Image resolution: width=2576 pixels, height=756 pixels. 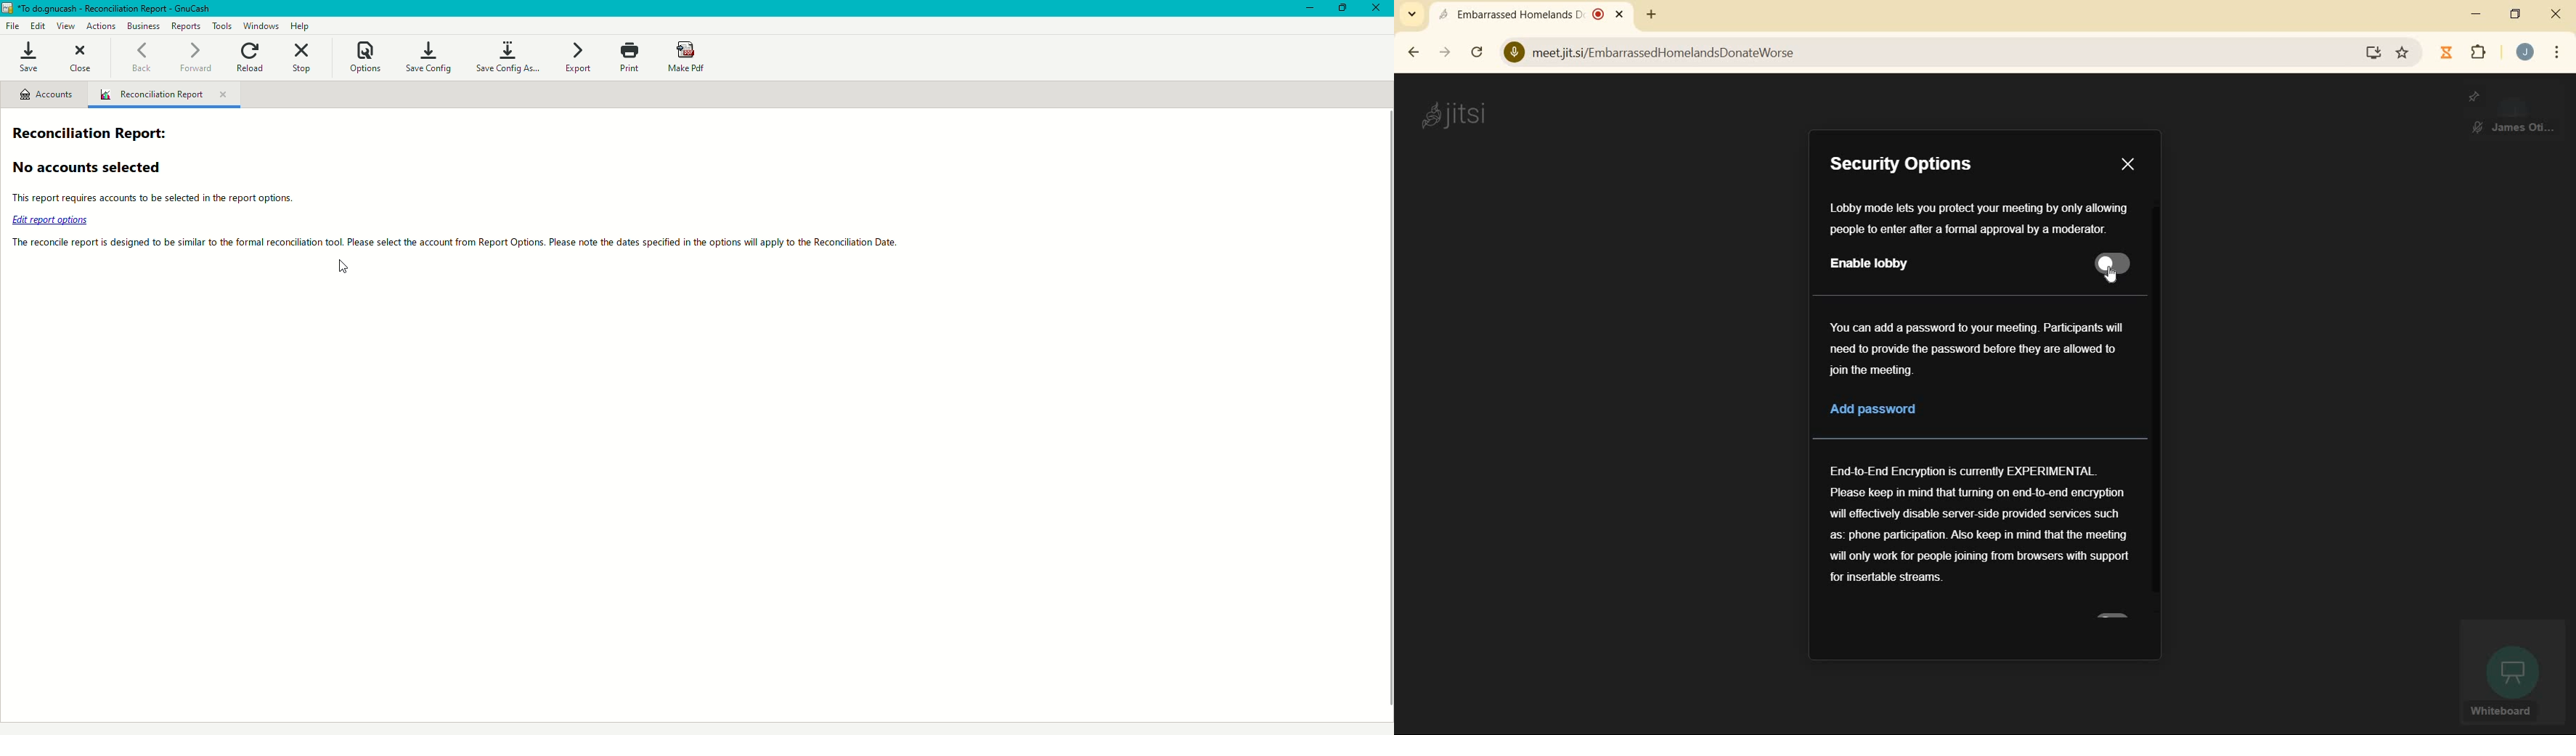 I want to click on Forward, so click(x=194, y=56).